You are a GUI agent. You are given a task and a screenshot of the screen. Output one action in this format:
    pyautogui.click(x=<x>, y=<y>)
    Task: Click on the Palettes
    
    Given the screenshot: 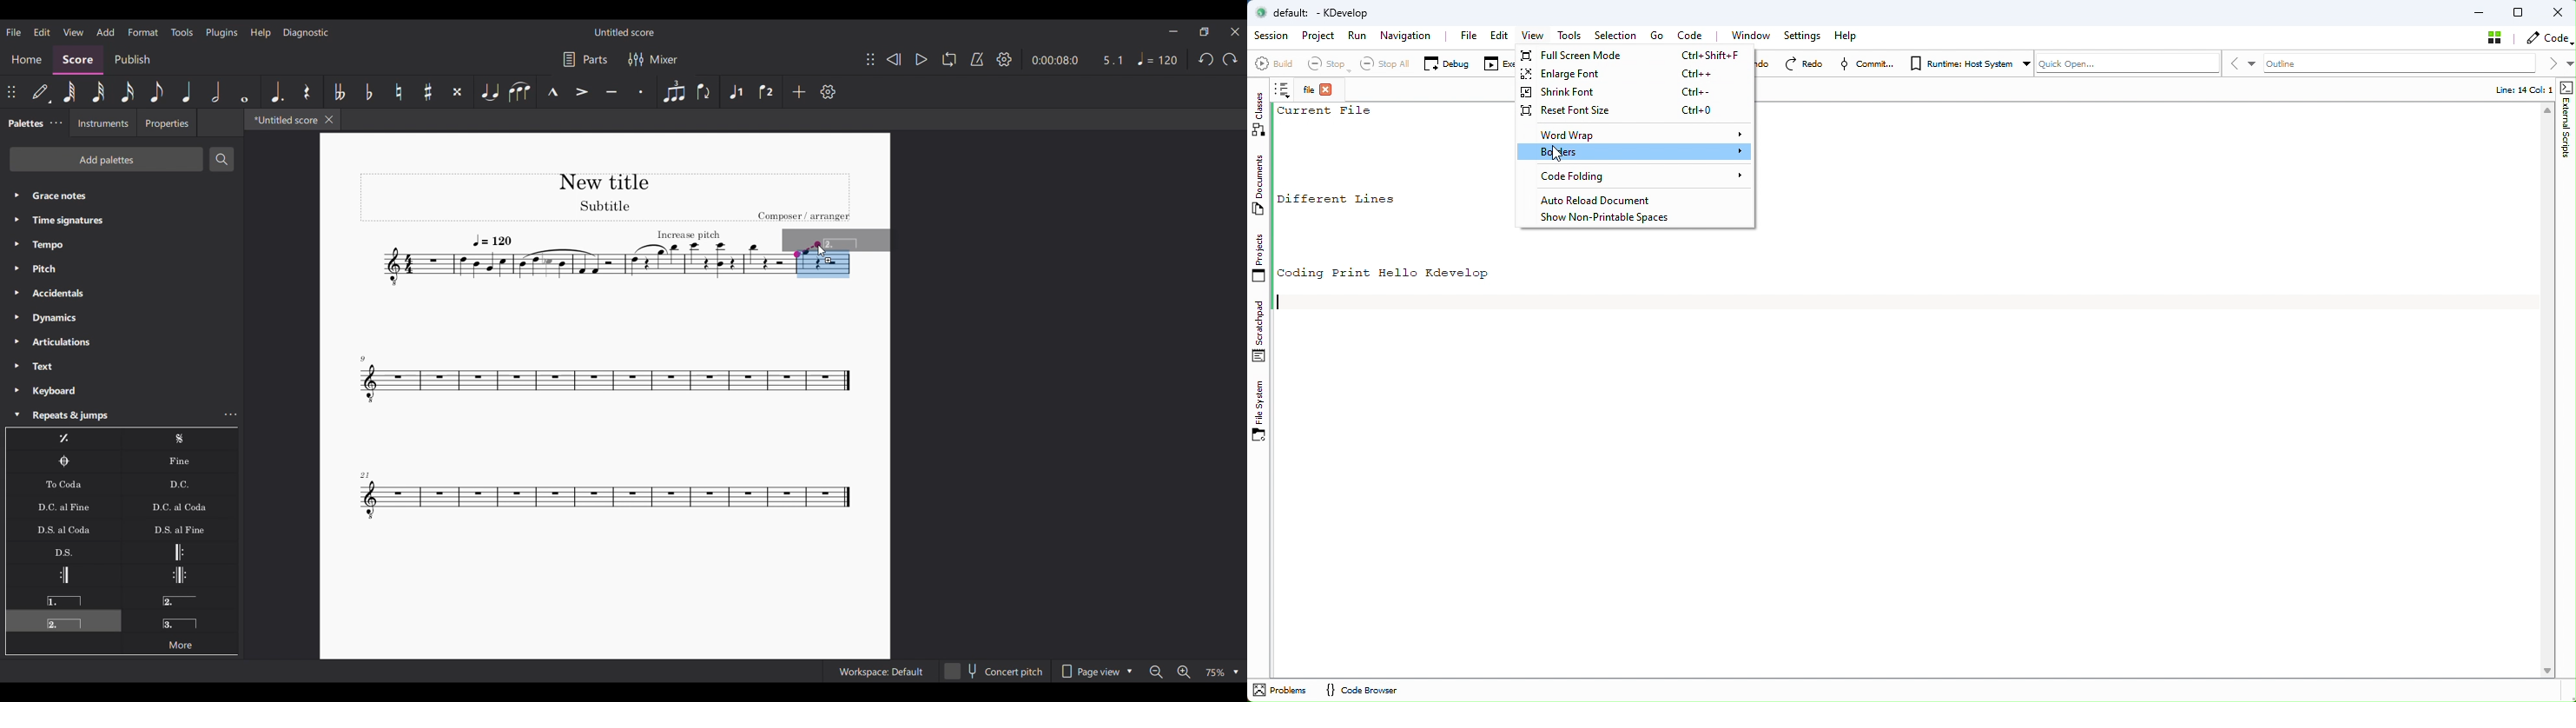 What is the action you would take?
    pyautogui.click(x=24, y=124)
    